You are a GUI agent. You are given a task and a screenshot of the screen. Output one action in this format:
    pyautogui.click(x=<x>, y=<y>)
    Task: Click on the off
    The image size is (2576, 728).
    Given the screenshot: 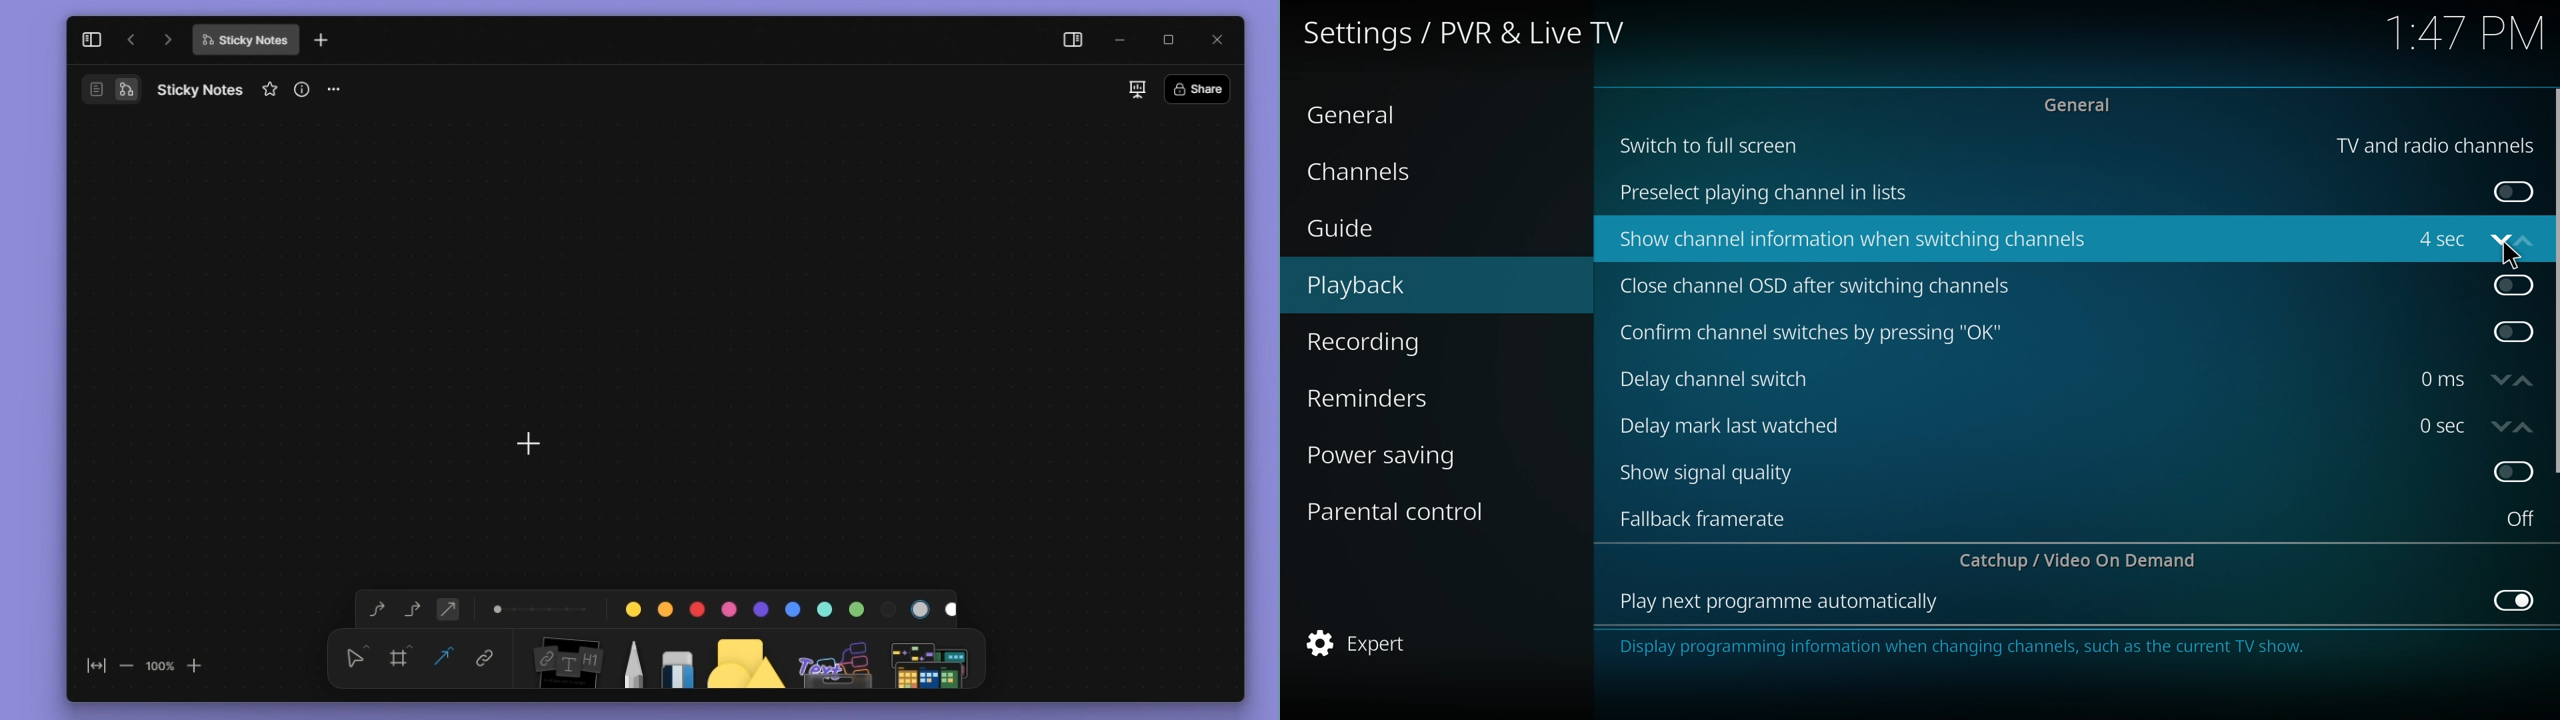 What is the action you would take?
    pyautogui.click(x=2516, y=332)
    